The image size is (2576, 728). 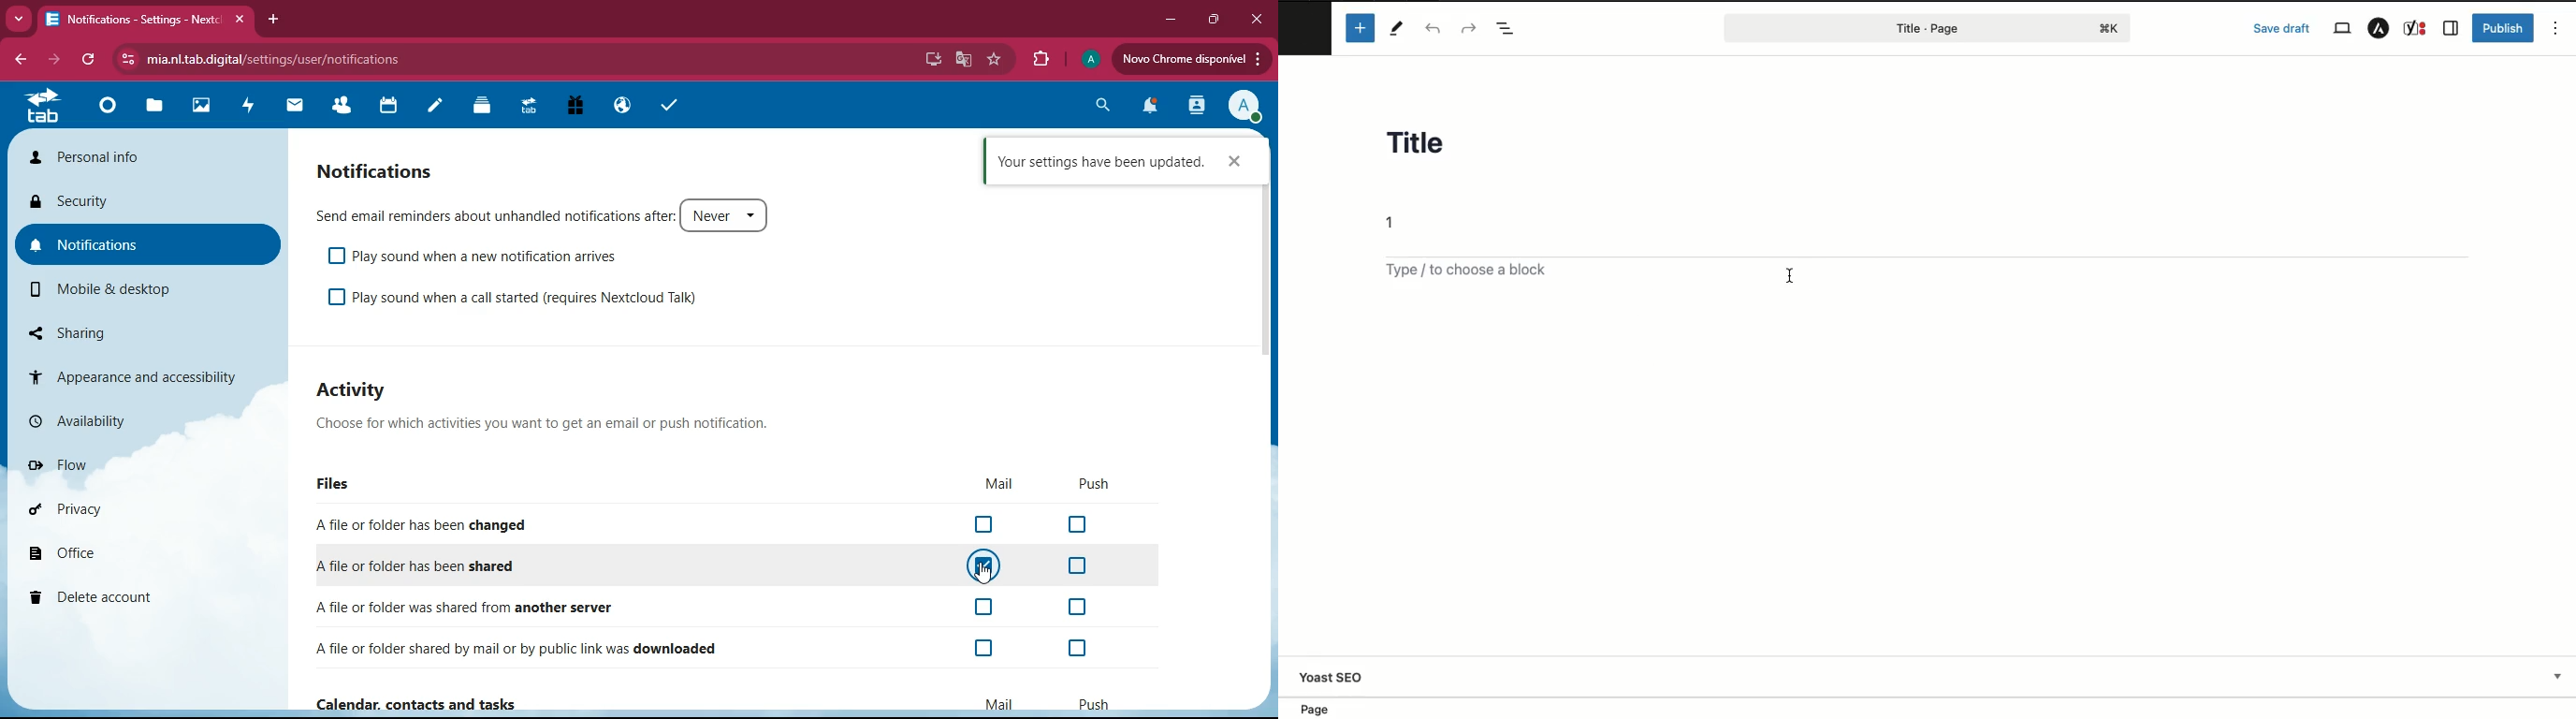 What do you see at coordinates (134, 466) in the screenshot?
I see `flow` at bounding box center [134, 466].